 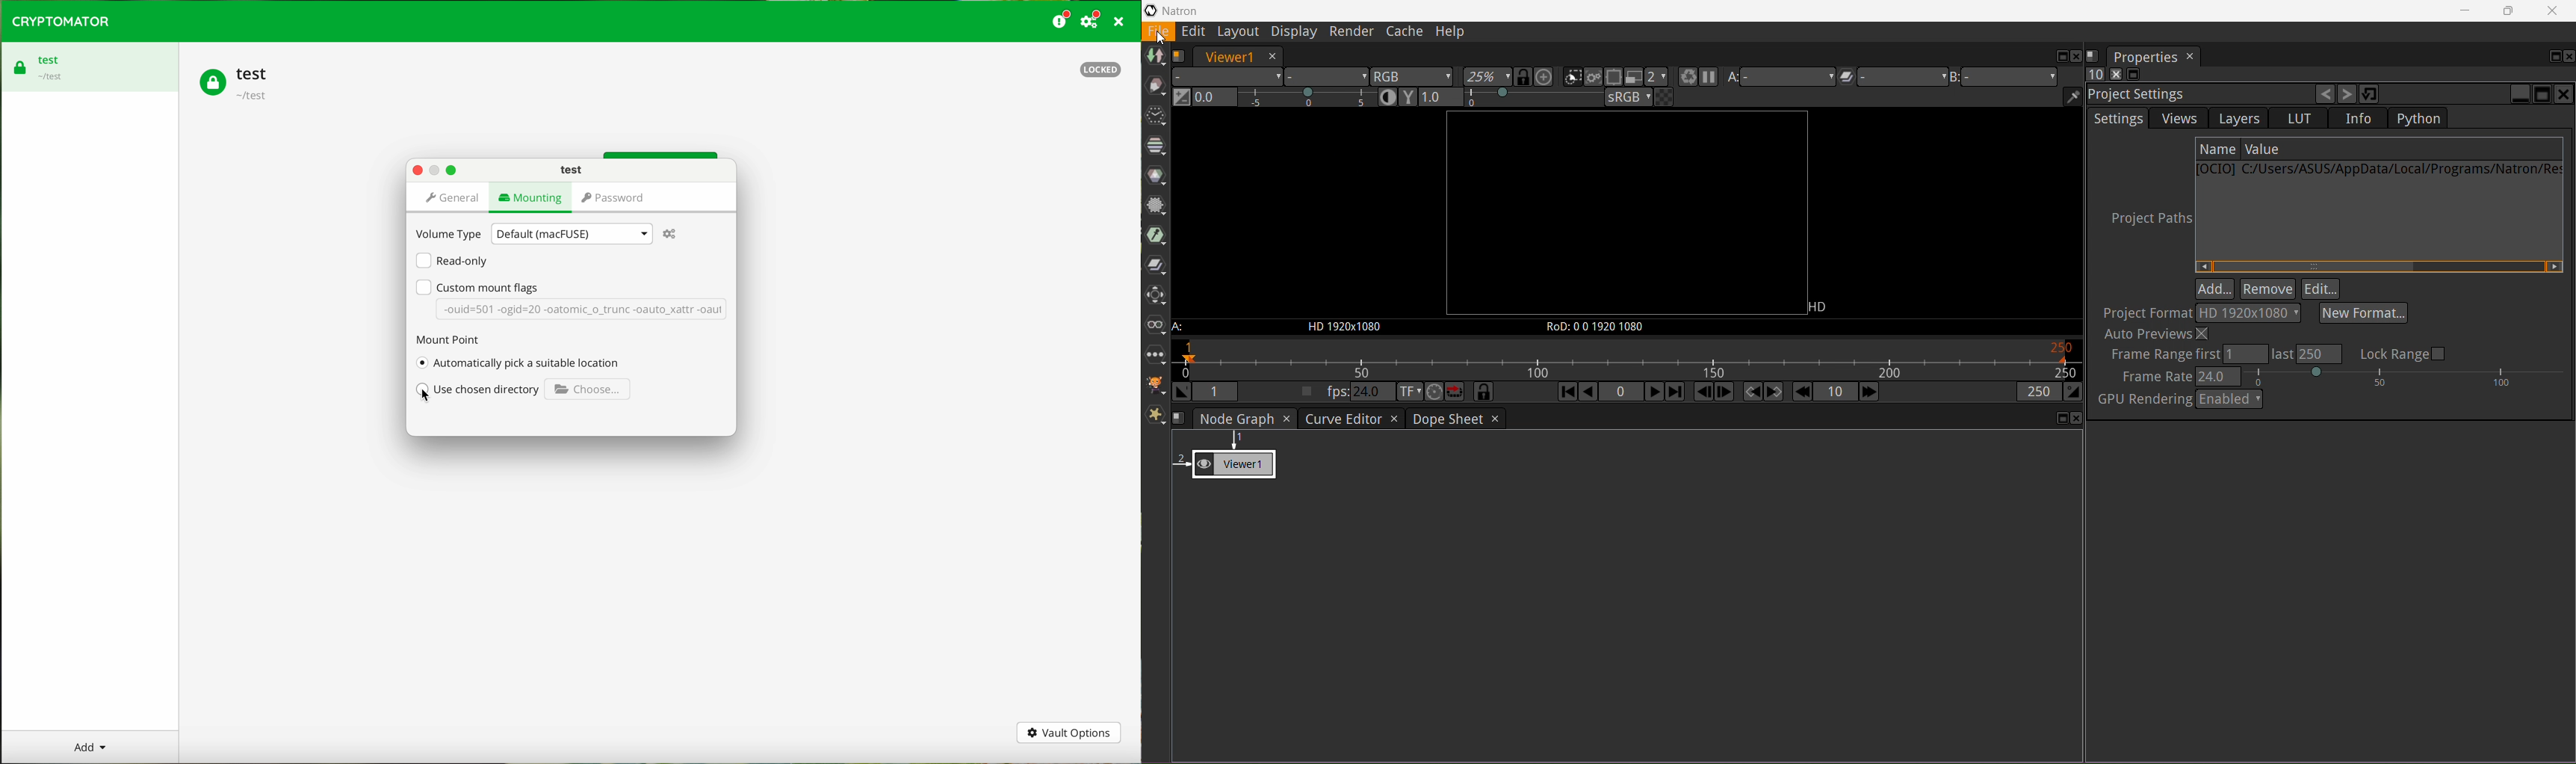 What do you see at coordinates (1708, 77) in the screenshot?
I see `Pause Updates` at bounding box center [1708, 77].